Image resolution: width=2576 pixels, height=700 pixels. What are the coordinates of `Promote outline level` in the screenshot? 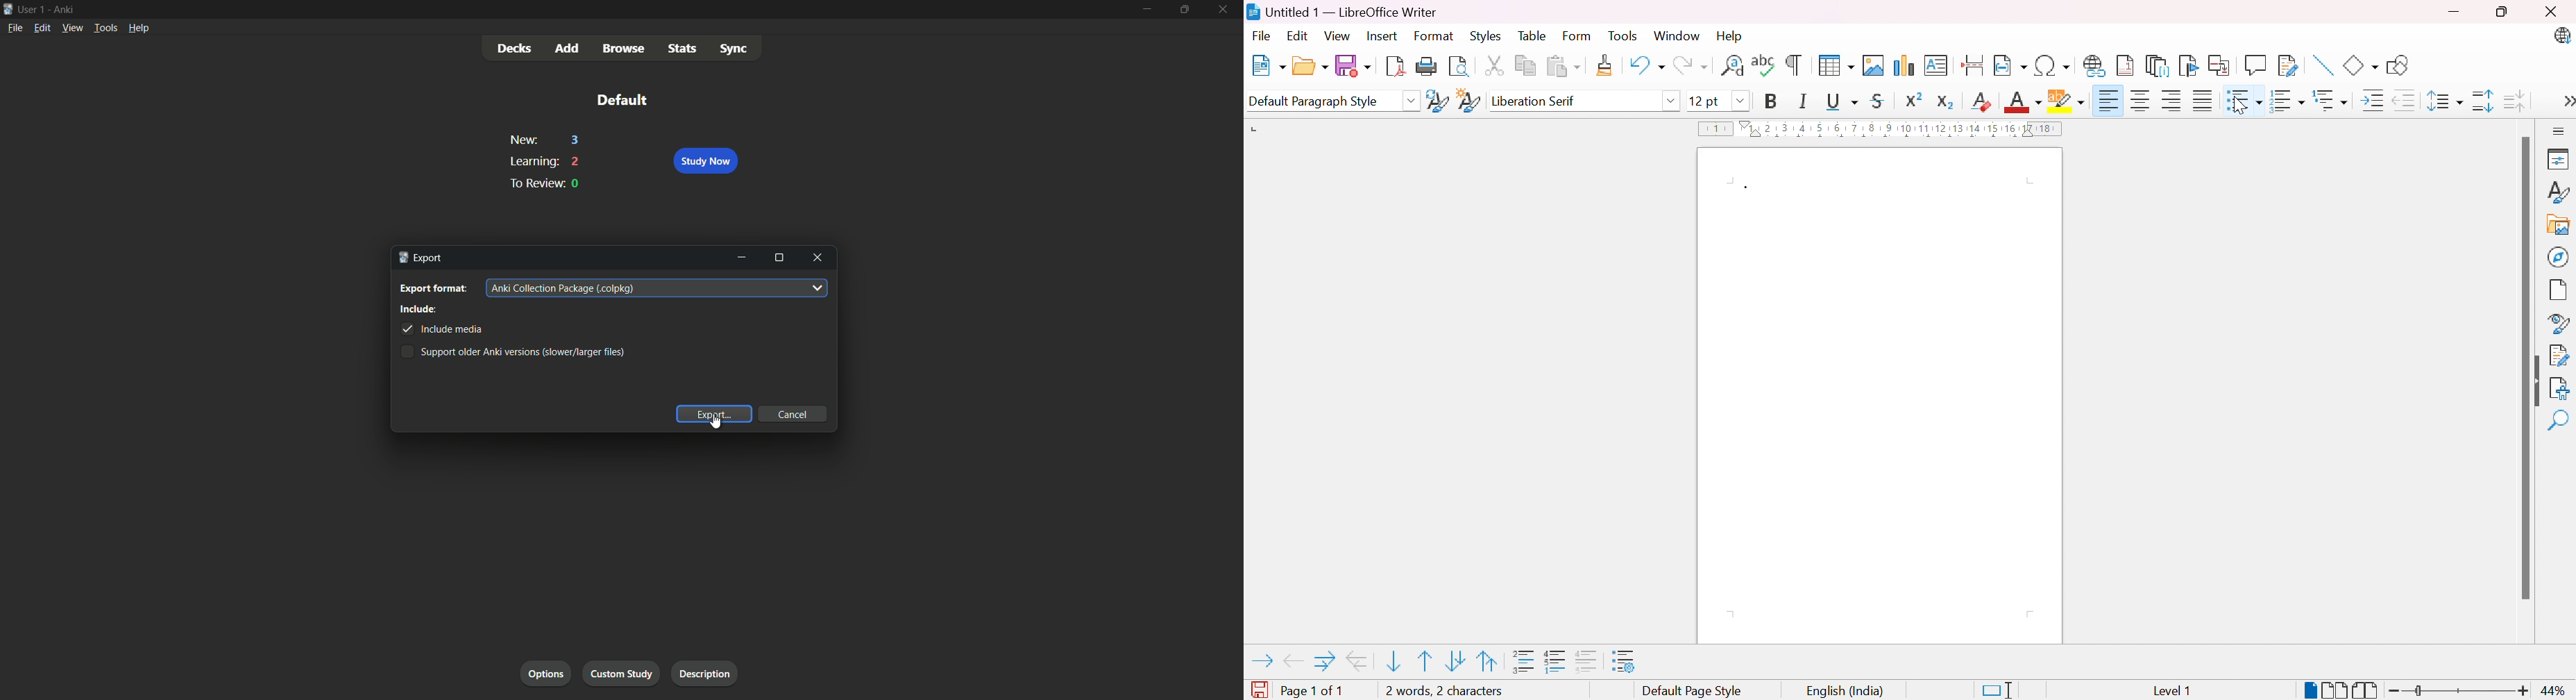 It's located at (1292, 660).